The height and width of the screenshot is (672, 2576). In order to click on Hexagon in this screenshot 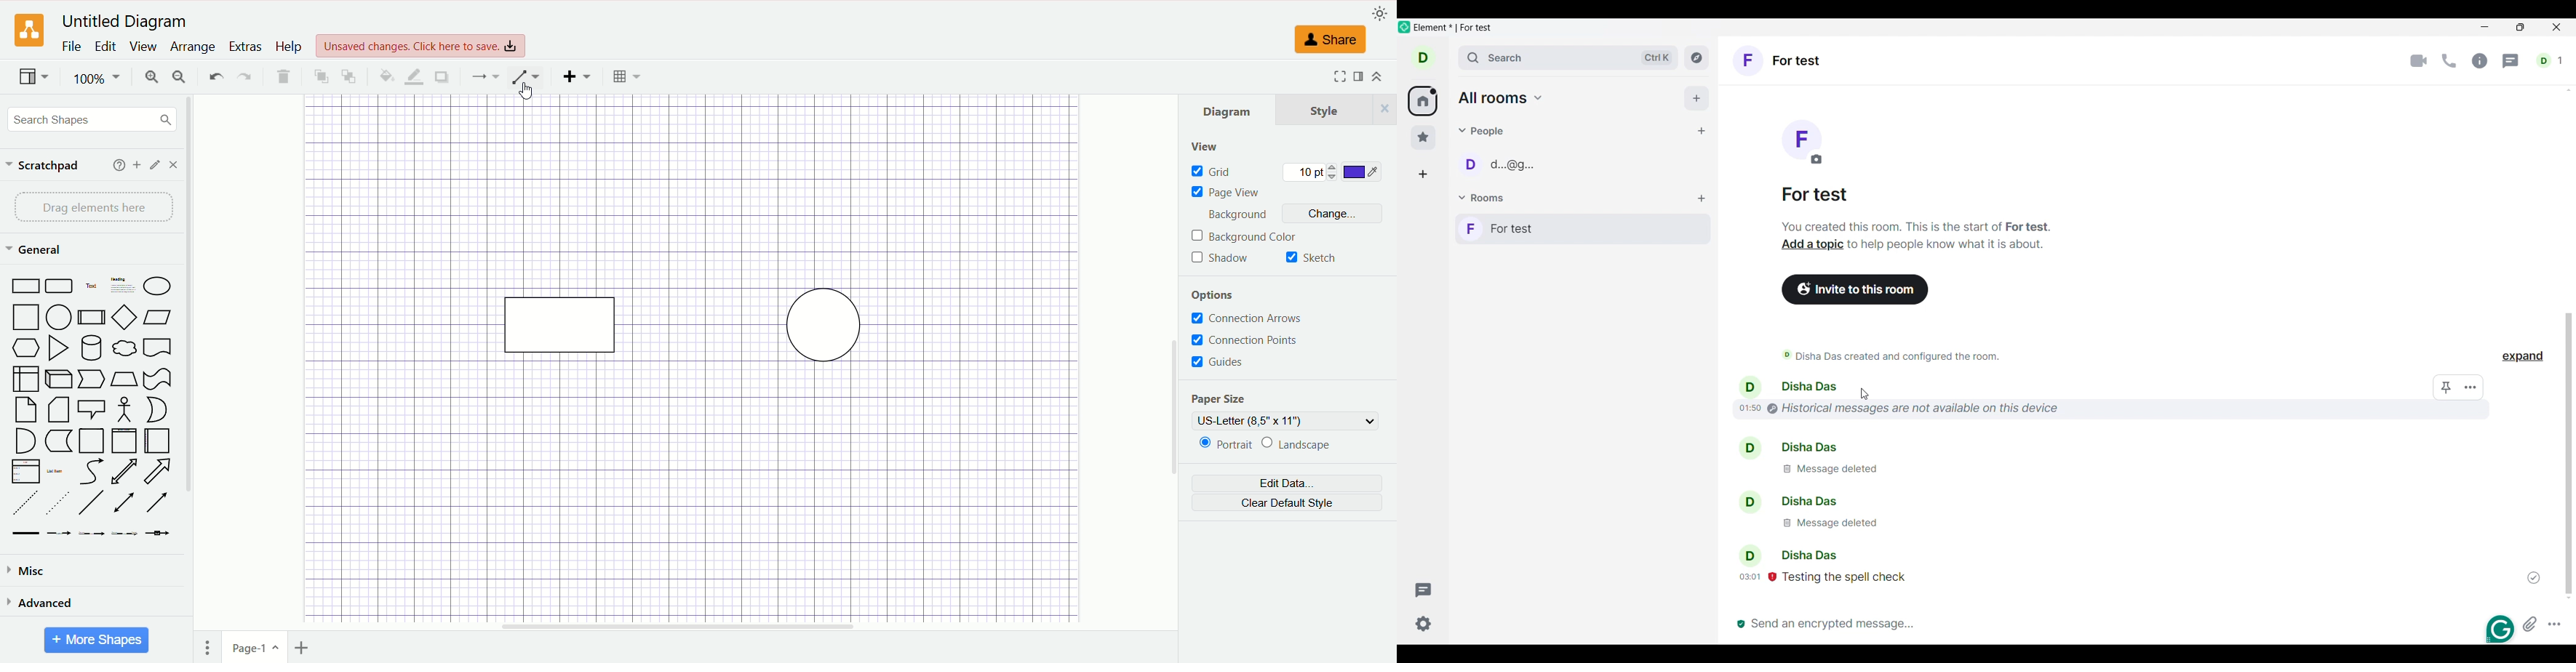, I will do `click(26, 349)`.